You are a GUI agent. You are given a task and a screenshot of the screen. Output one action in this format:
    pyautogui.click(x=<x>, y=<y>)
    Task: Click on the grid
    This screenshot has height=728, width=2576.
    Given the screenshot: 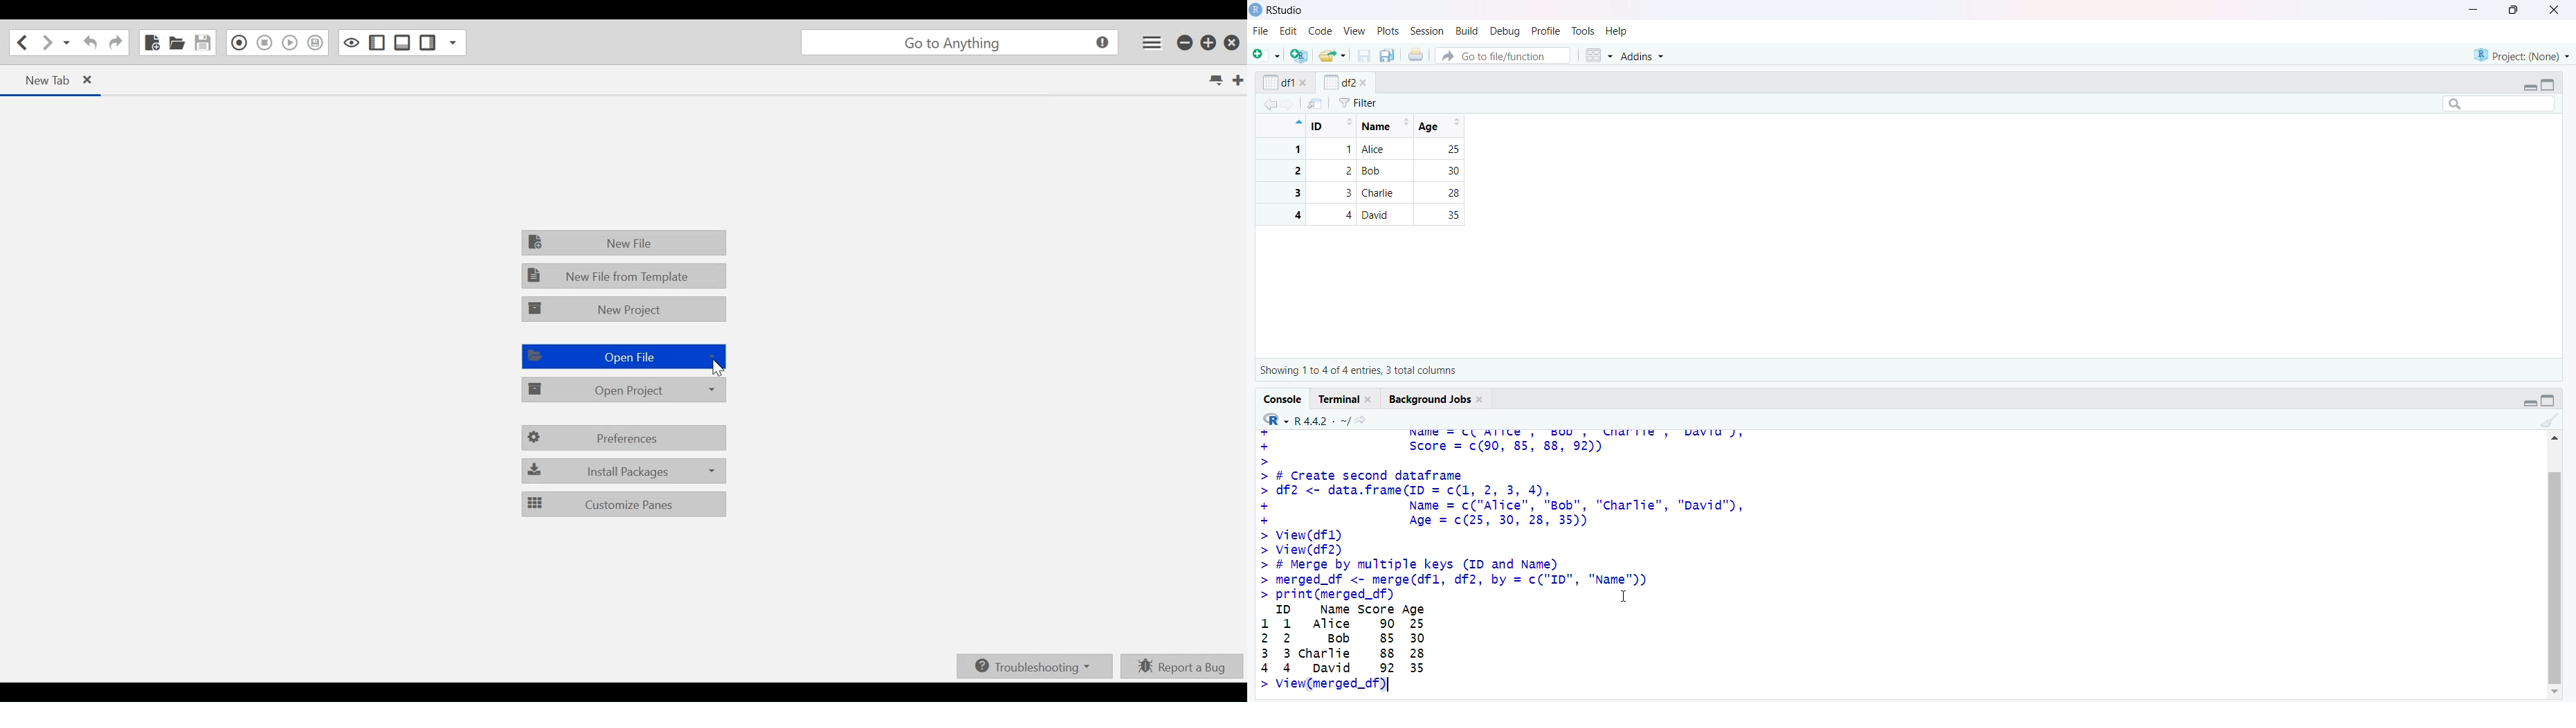 What is the action you would take?
    pyautogui.click(x=1599, y=55)
    